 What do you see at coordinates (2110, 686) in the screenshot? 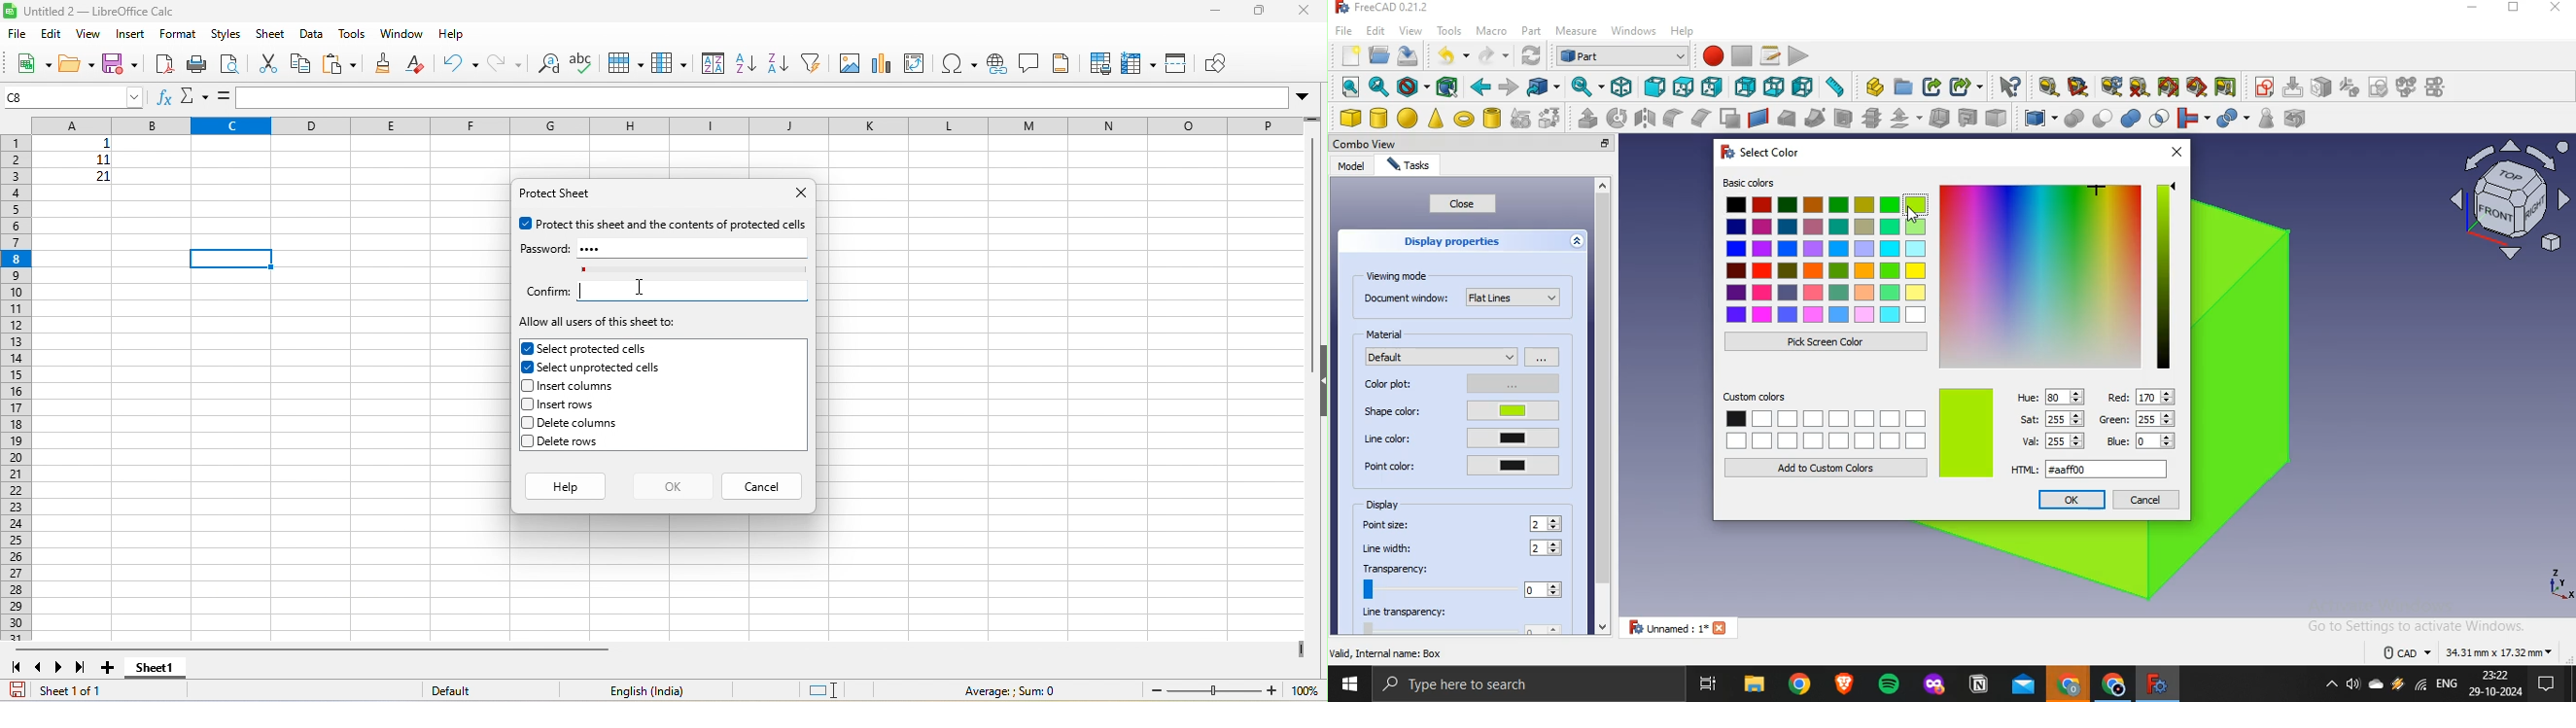
I see `google chrome` at bounding box center [2110, 686].